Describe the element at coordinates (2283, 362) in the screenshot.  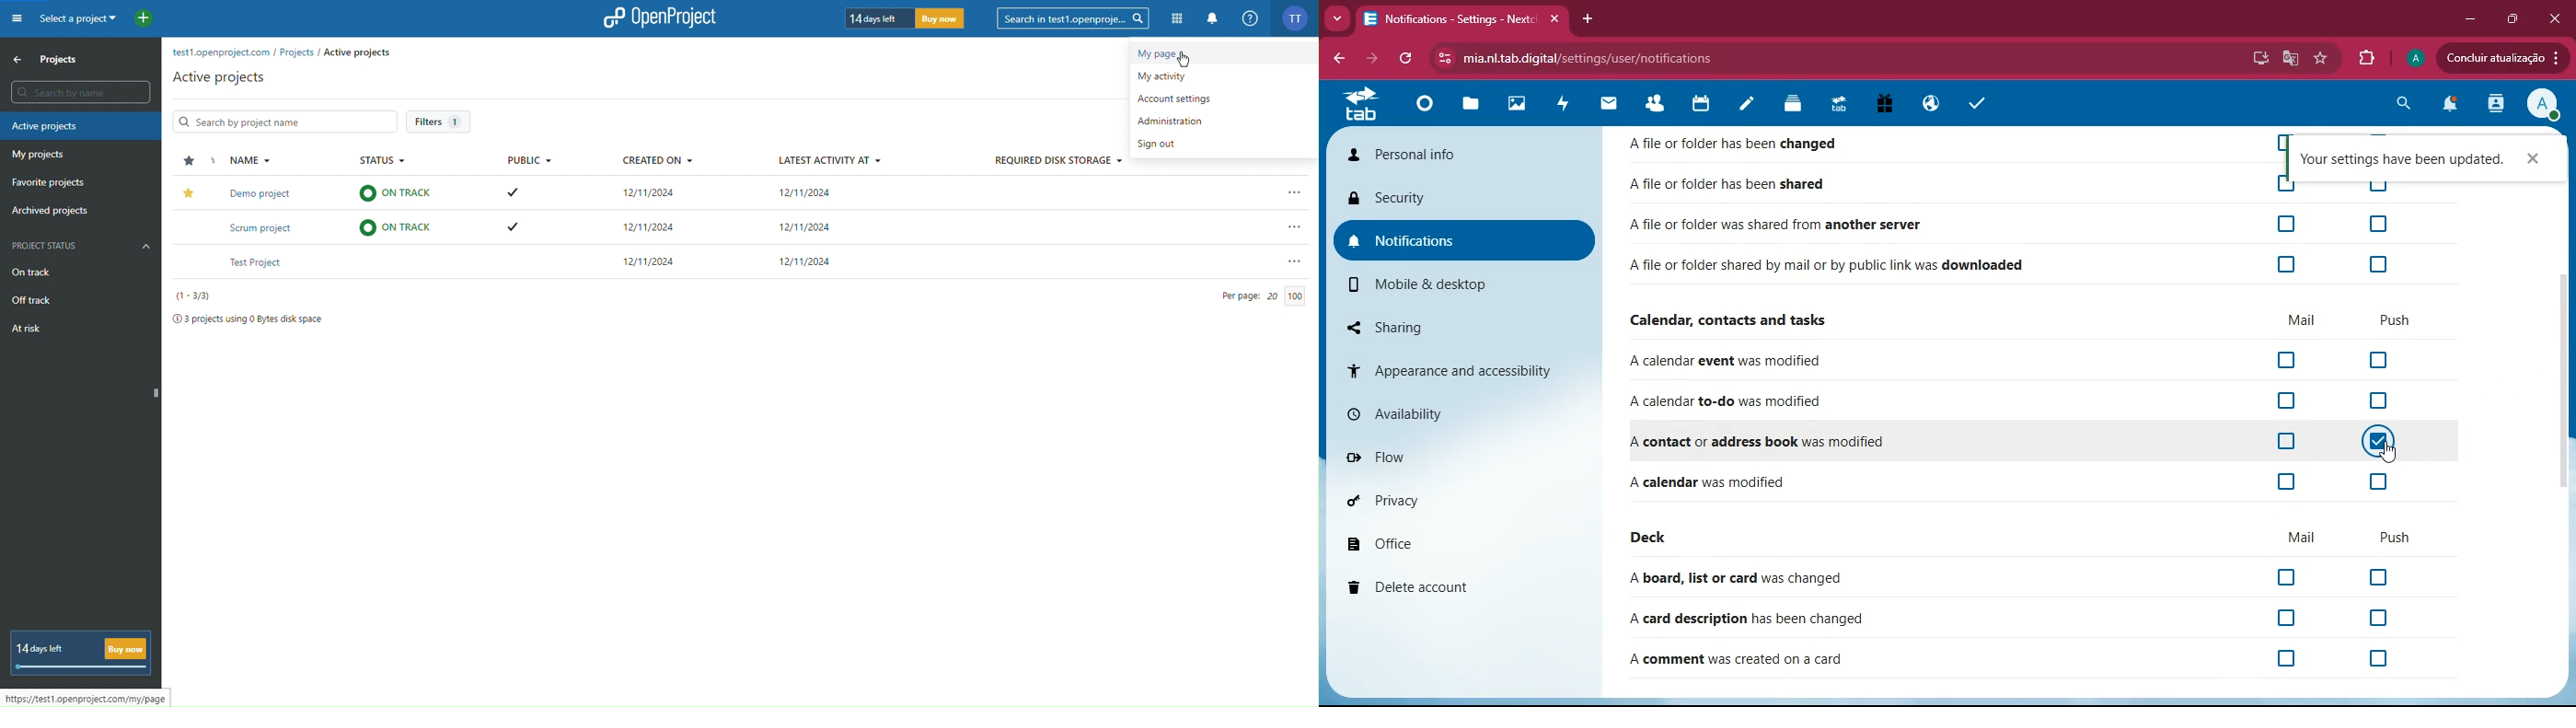
I see `off` at that location.